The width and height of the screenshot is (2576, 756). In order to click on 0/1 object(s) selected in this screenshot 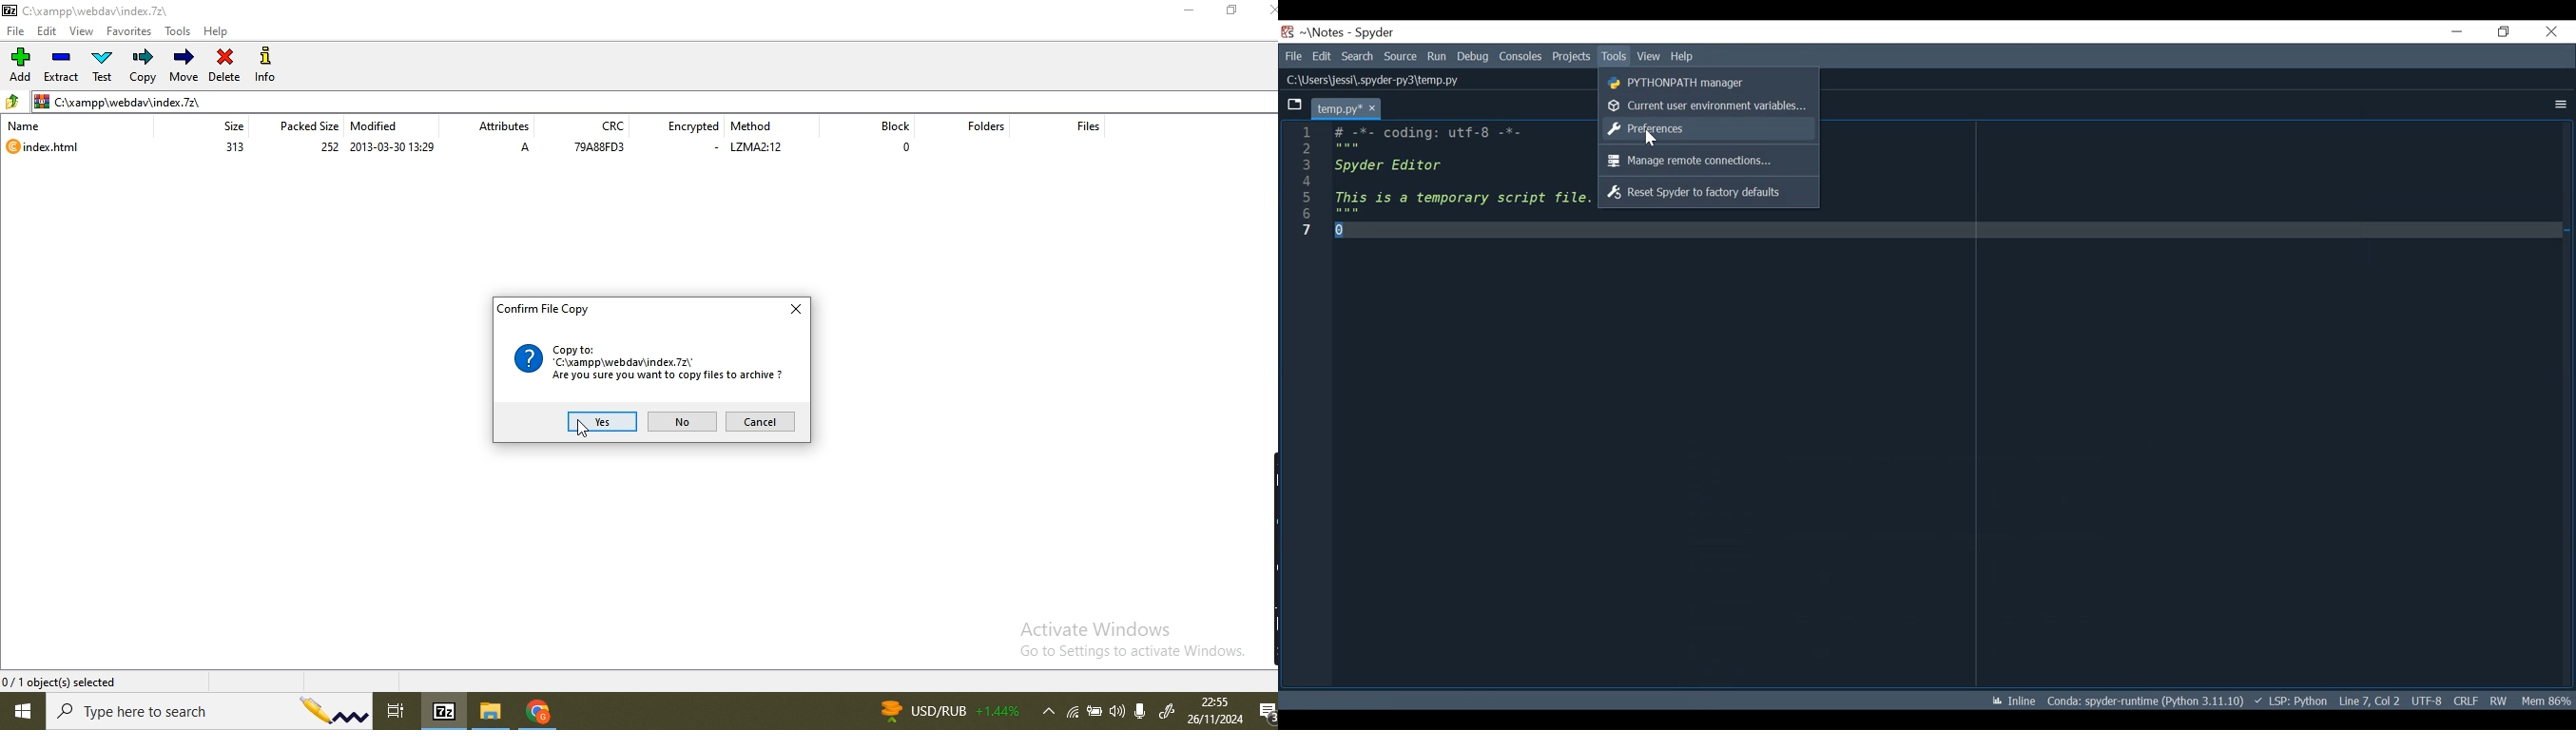, I will do `click(62, 680)`.